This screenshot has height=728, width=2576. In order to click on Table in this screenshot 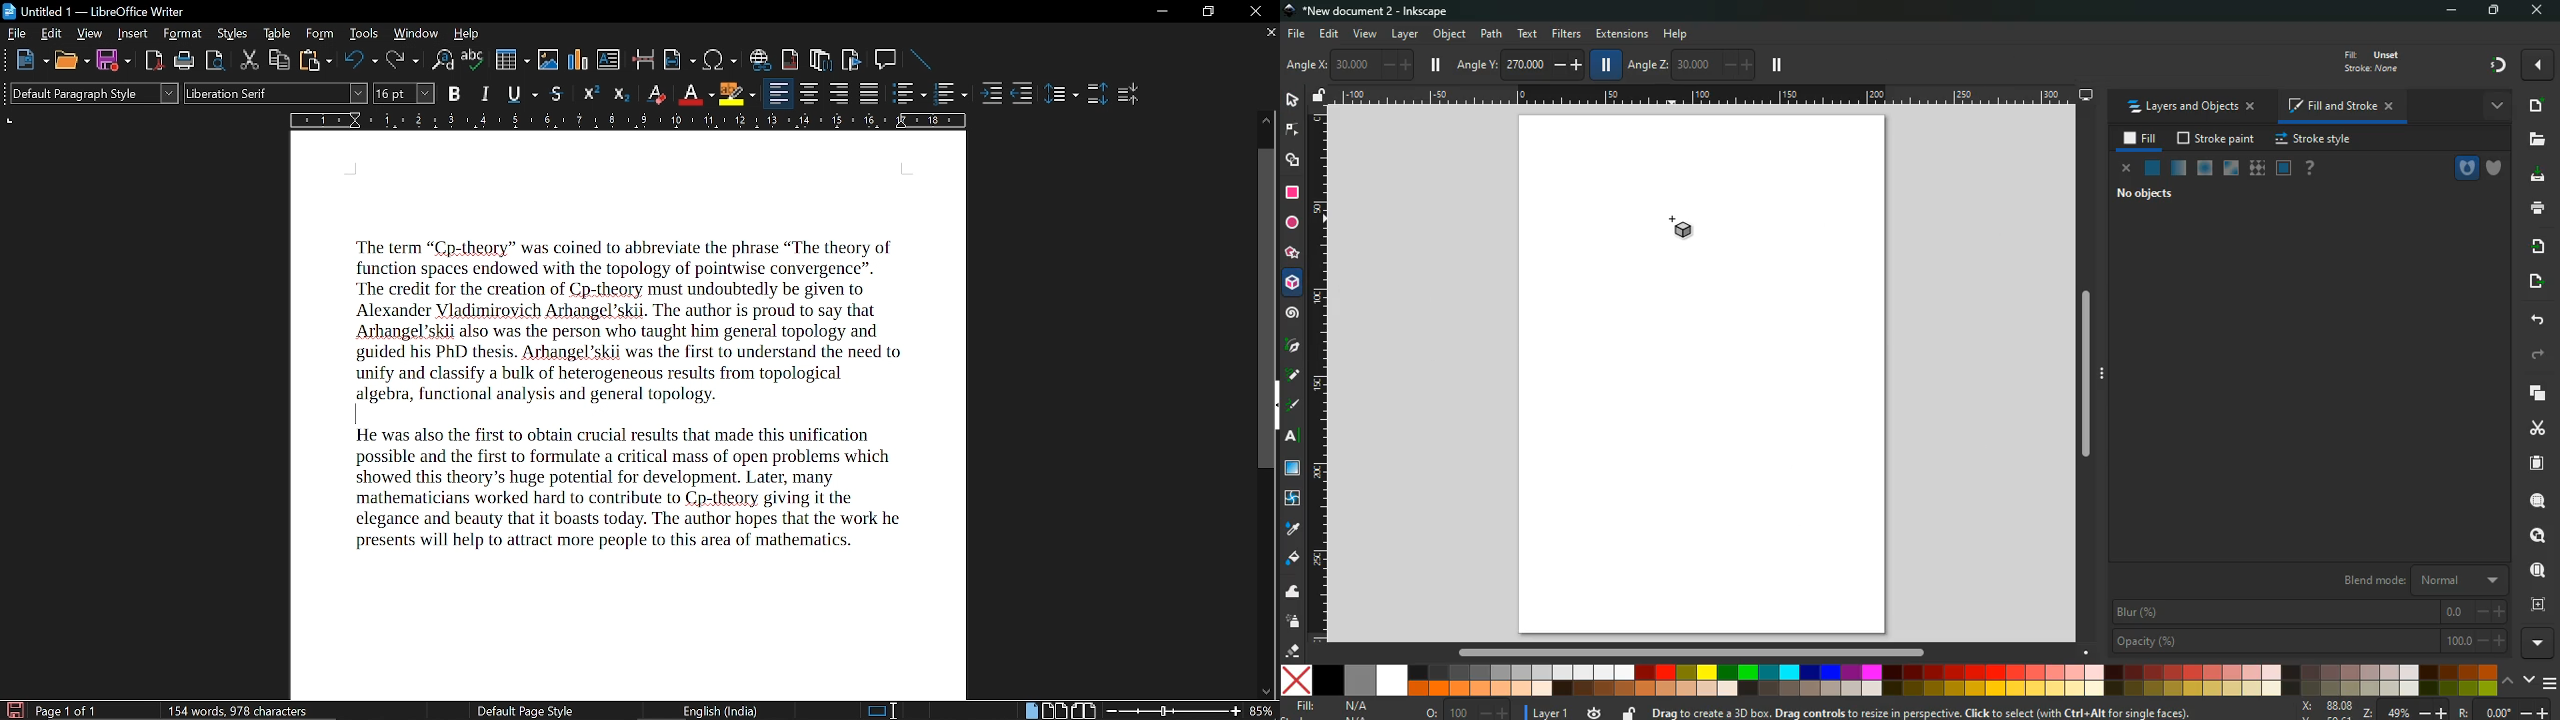, I will do `click(275, 34)`.